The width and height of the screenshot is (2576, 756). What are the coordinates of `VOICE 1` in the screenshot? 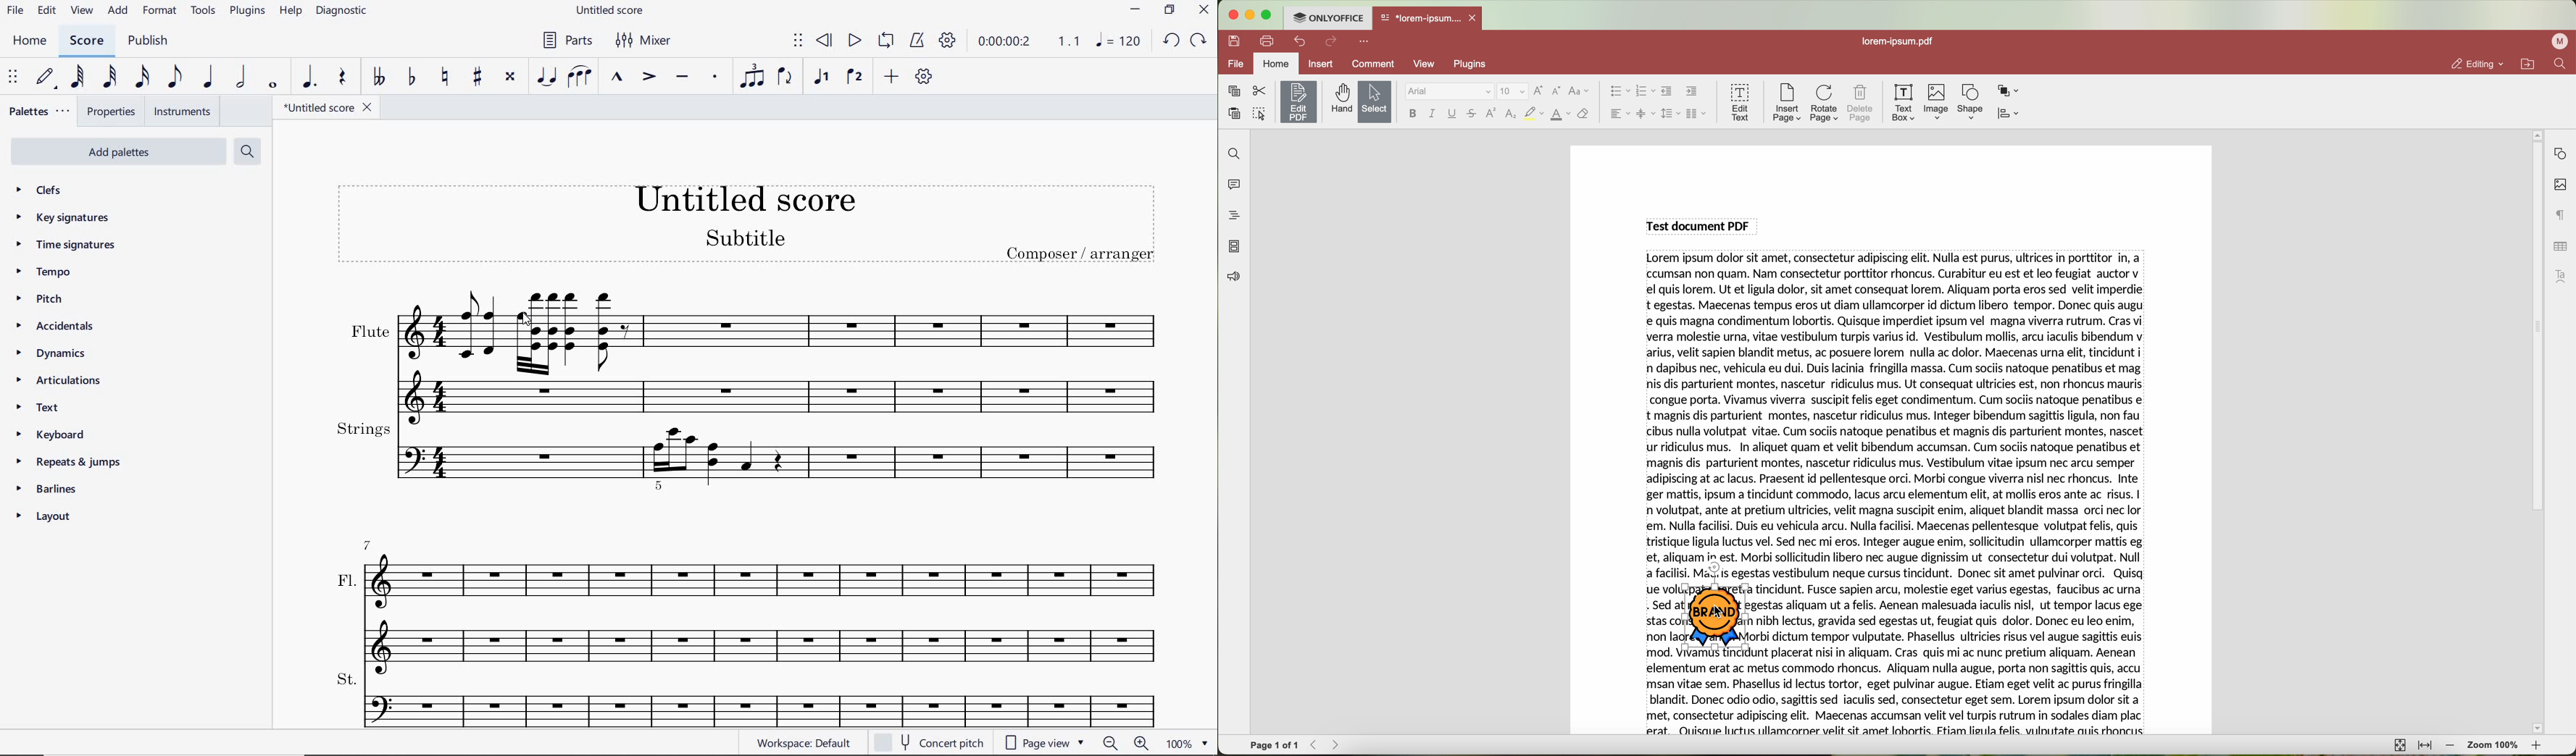 It's located at (820, 77).